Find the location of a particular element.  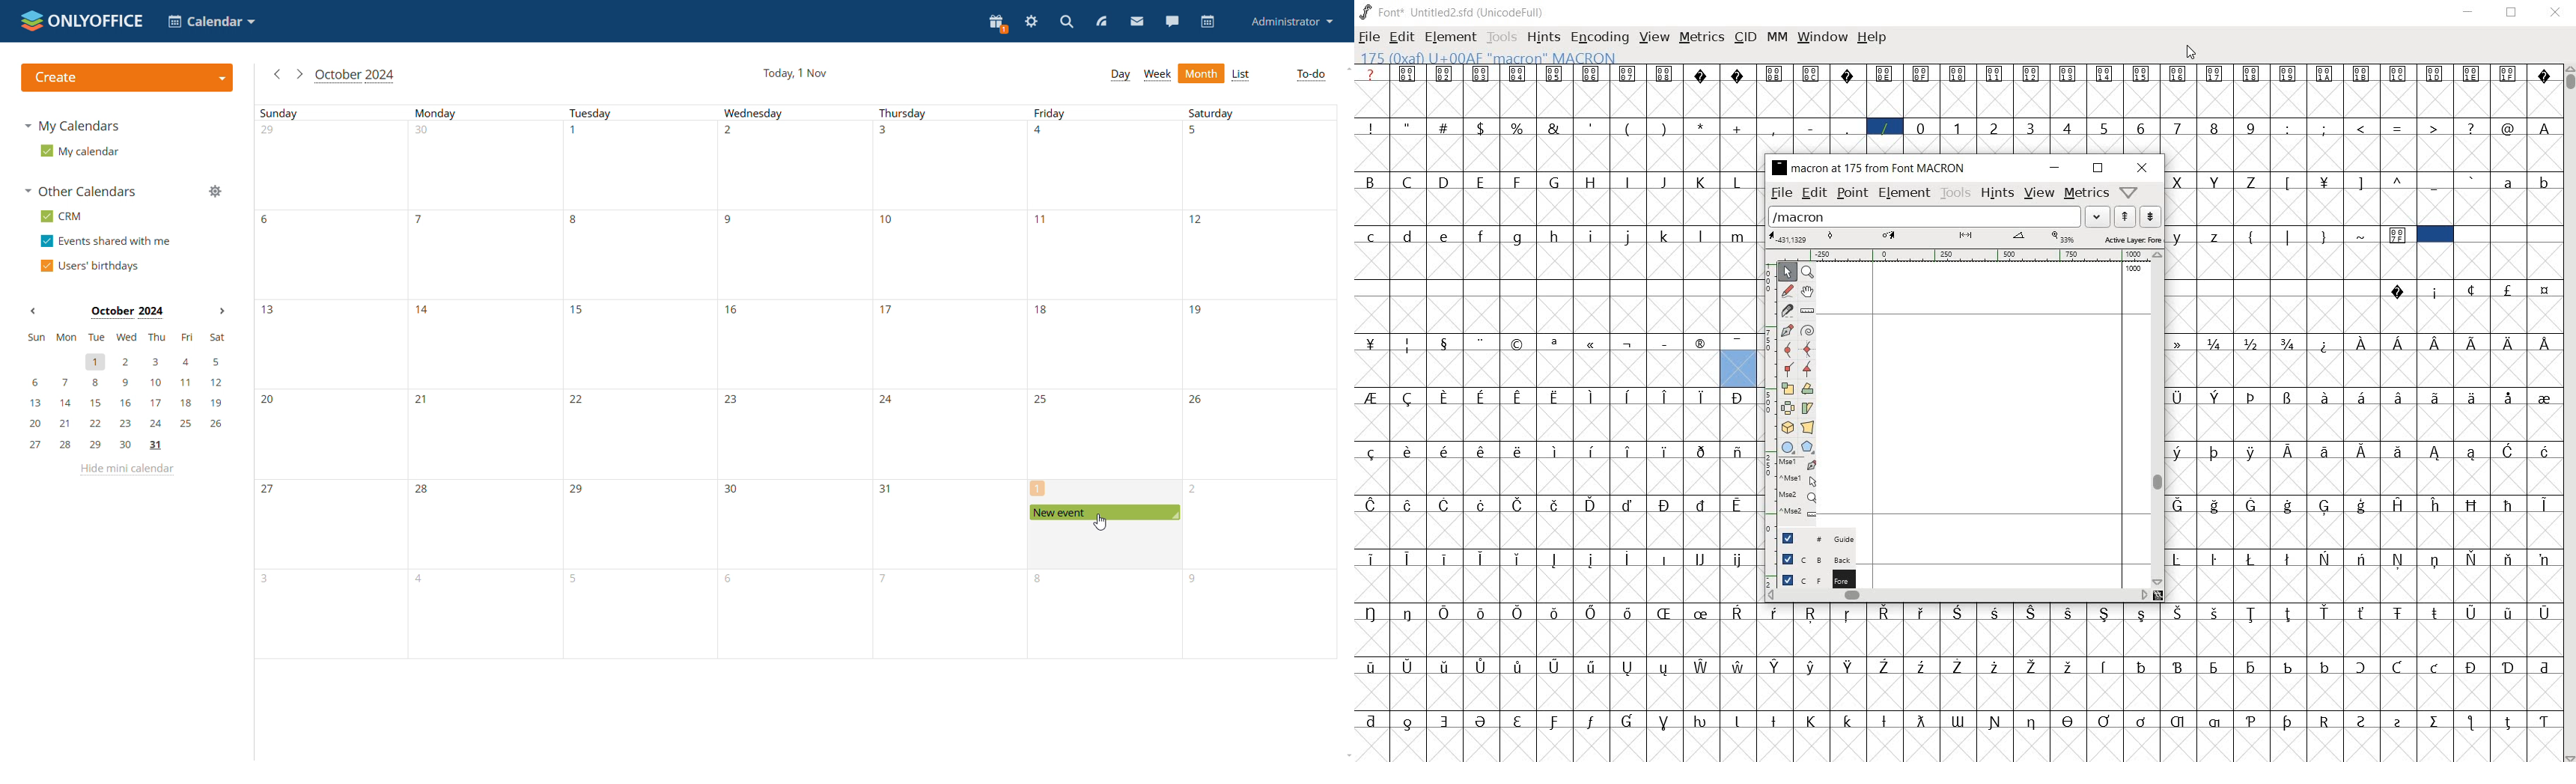

G is located at coordinates (1556, 183).